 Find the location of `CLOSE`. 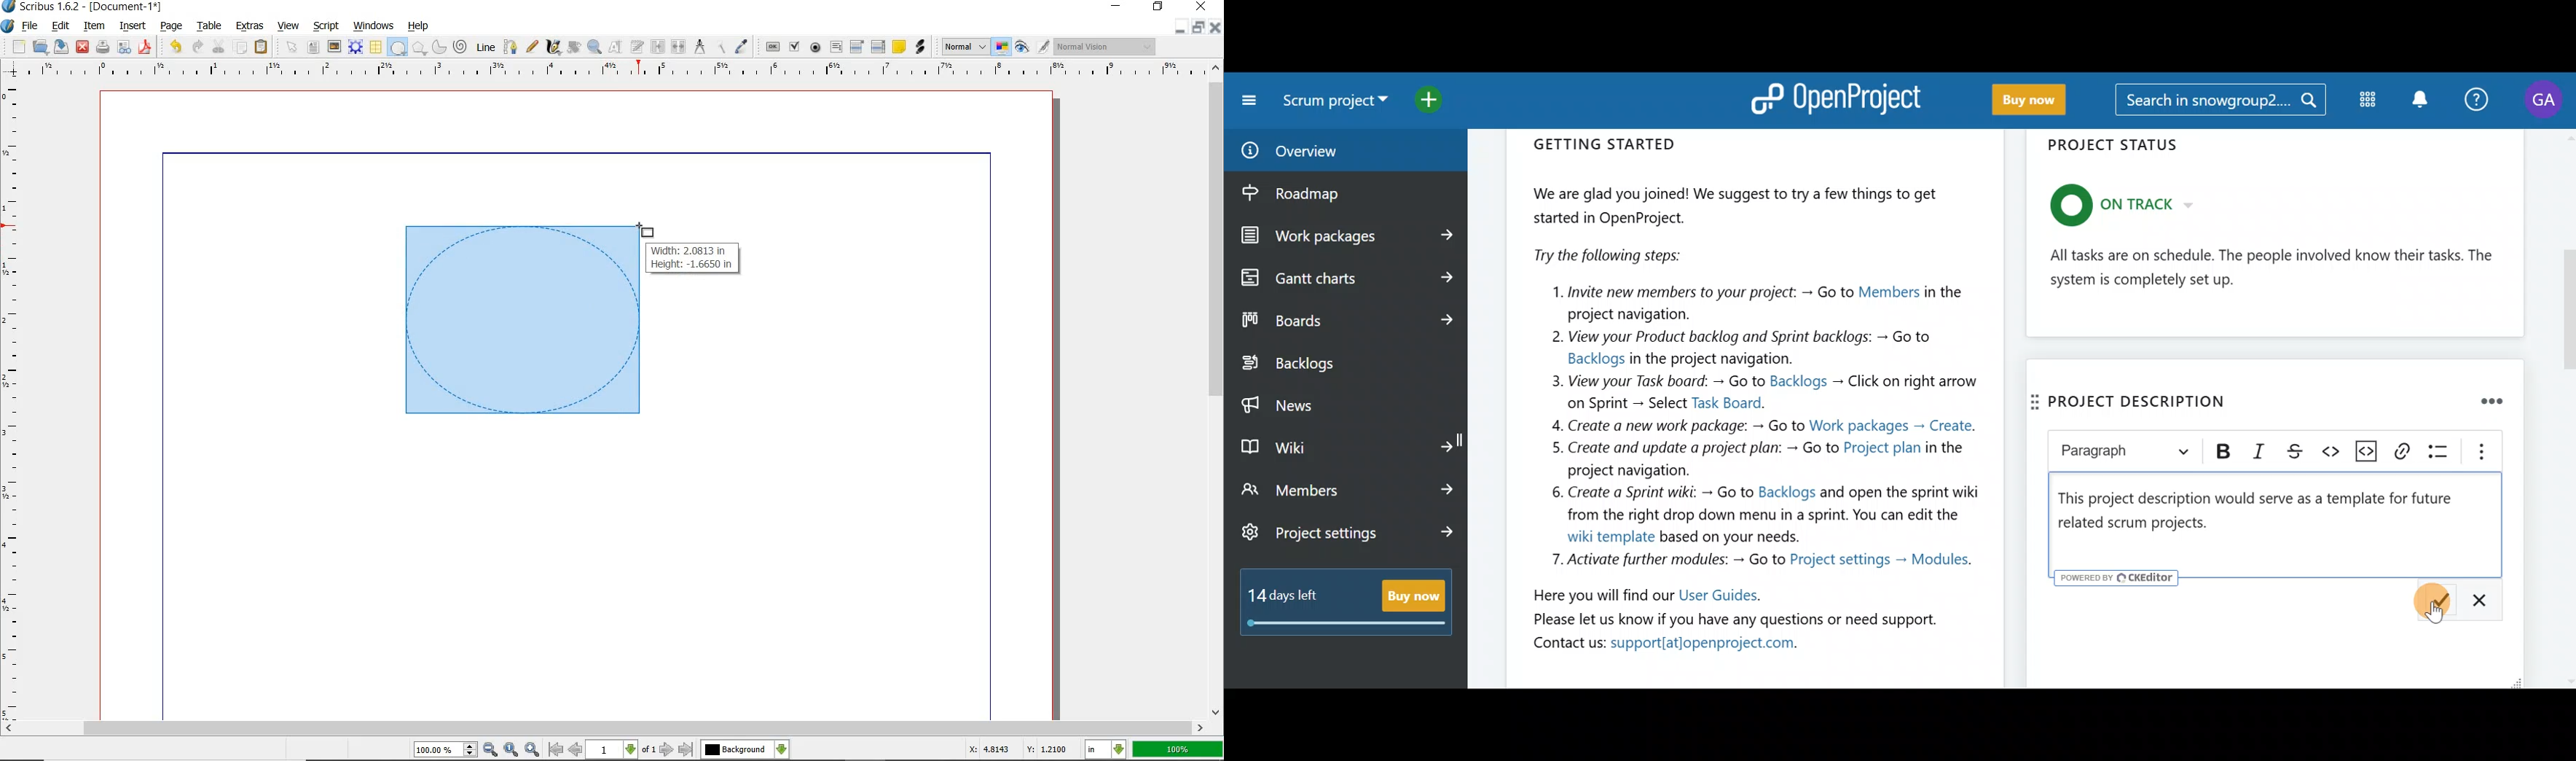

CLOSE is located at coordinates (82, 47).